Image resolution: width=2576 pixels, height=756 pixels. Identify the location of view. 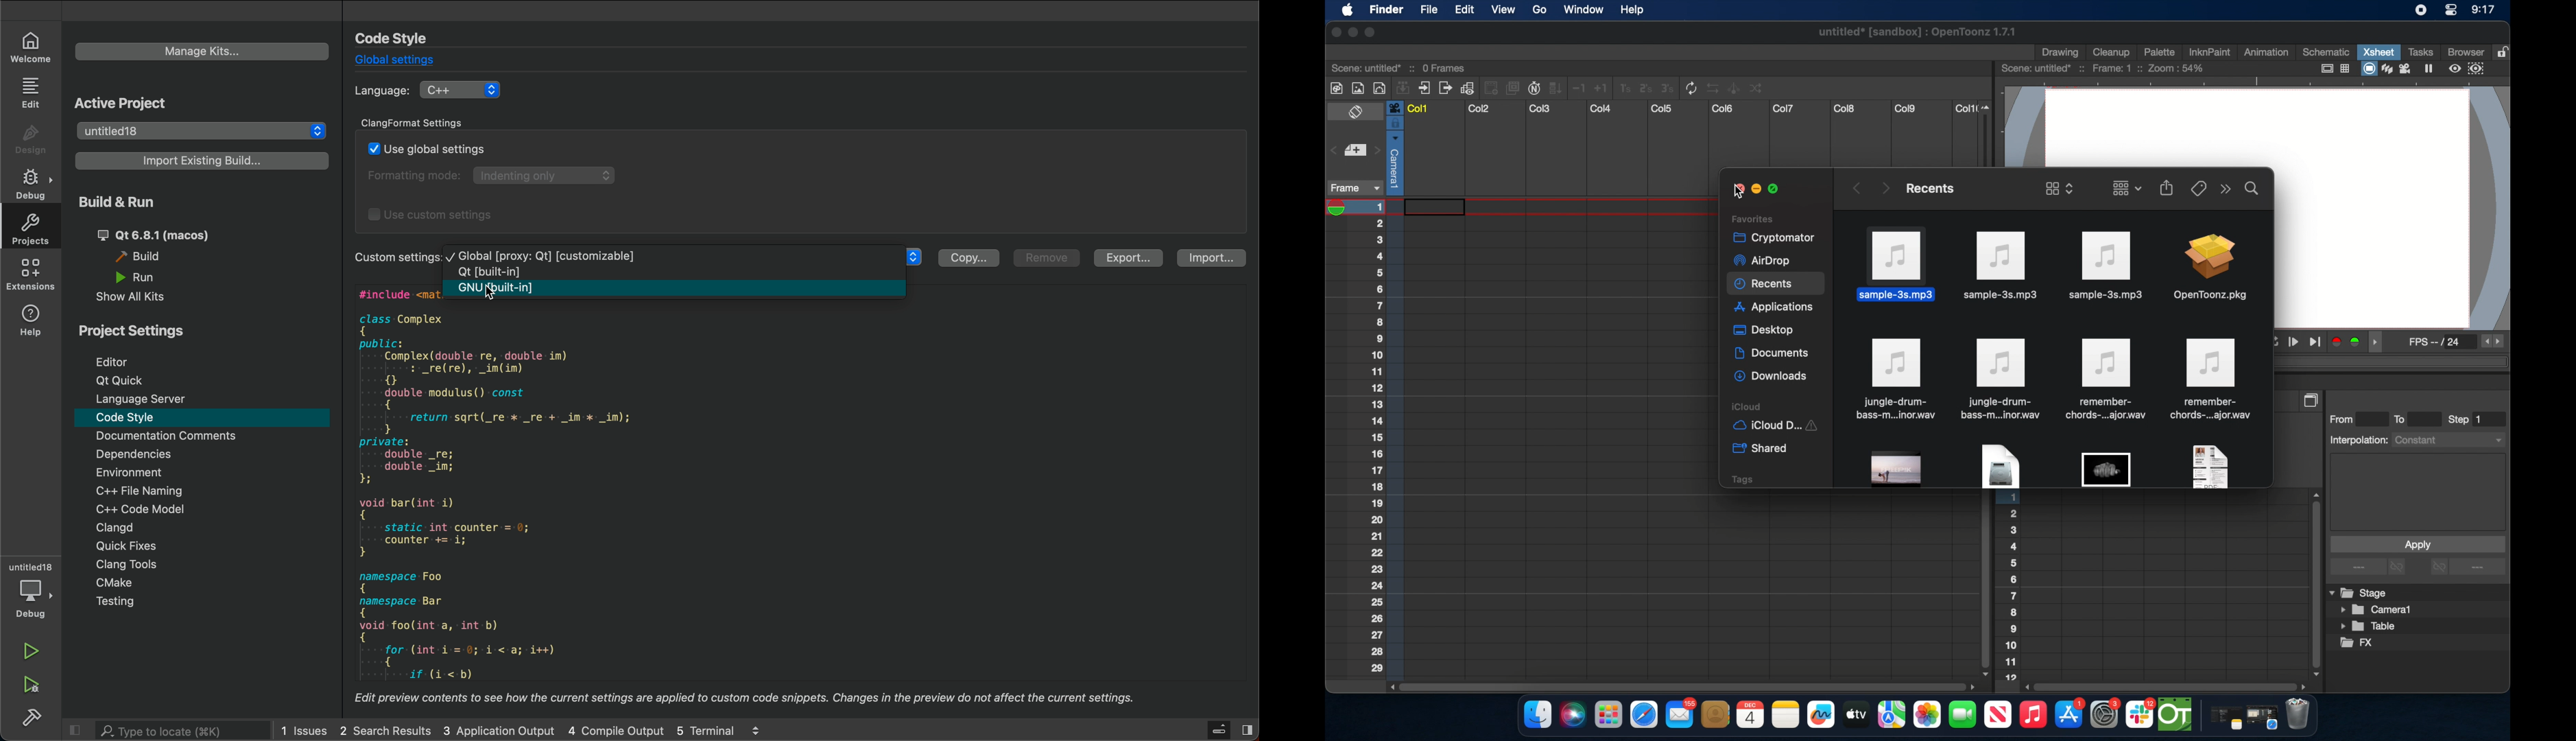
(1502, 10).